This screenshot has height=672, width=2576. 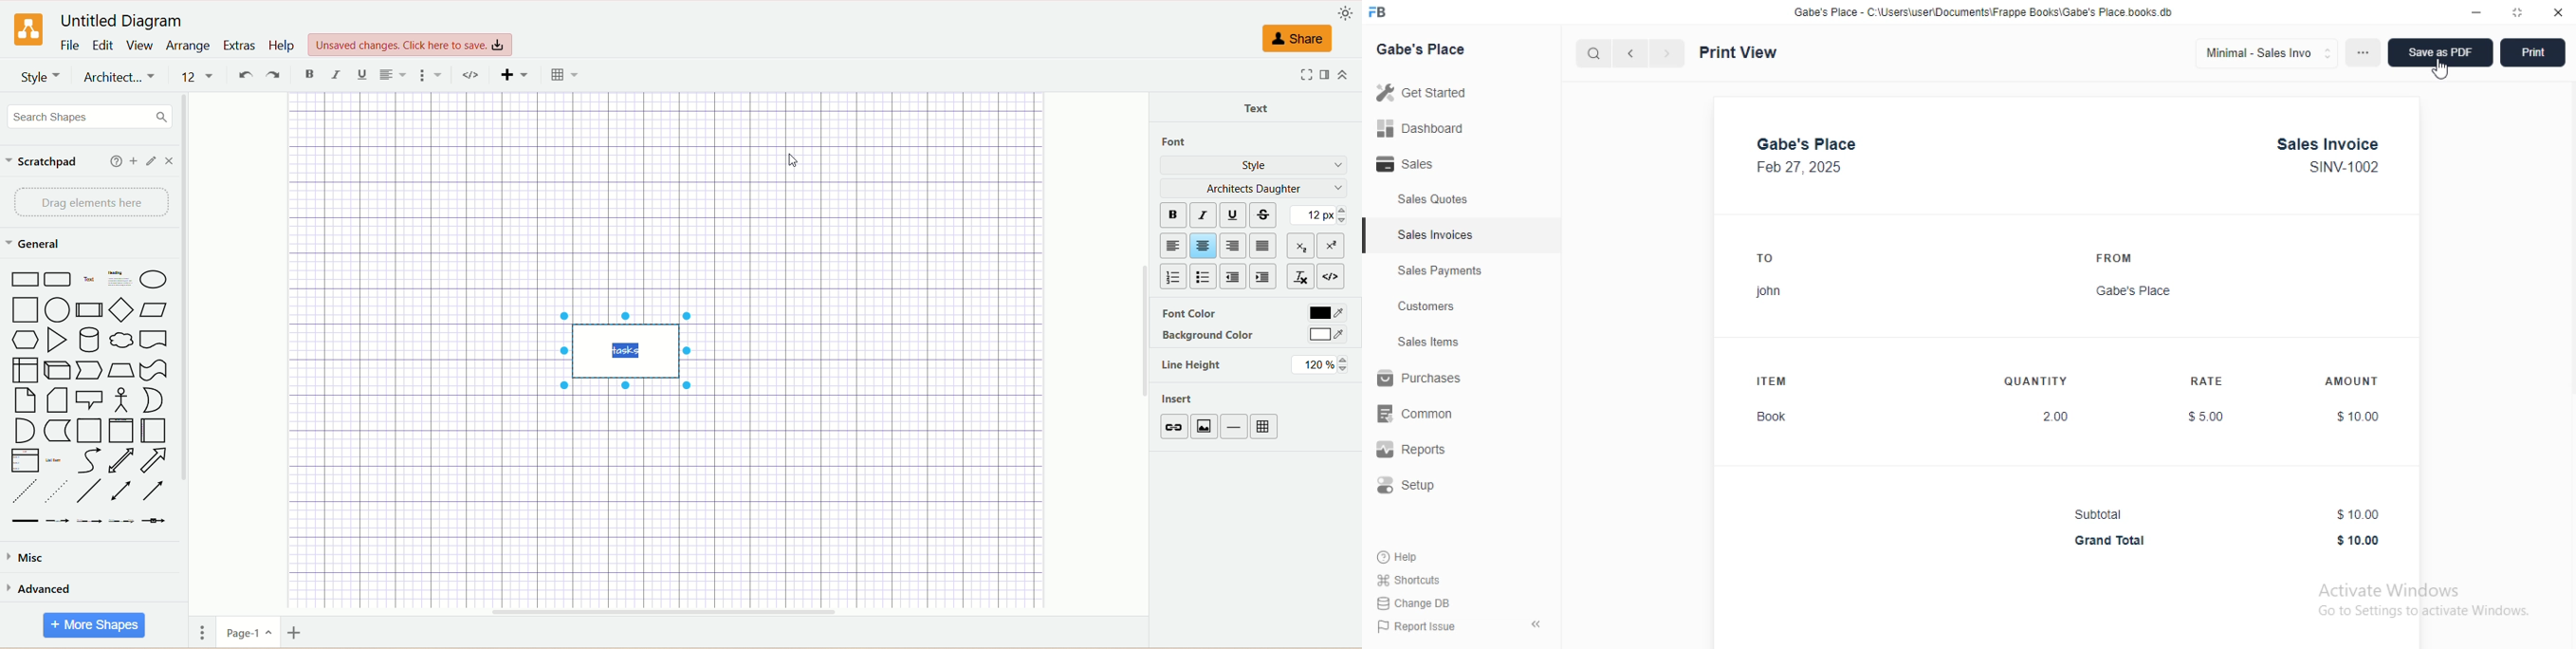 What do you see at coordinates (2207, 417) in the screenshot?
I see `$5.00` at bounding box center [2207, 417].